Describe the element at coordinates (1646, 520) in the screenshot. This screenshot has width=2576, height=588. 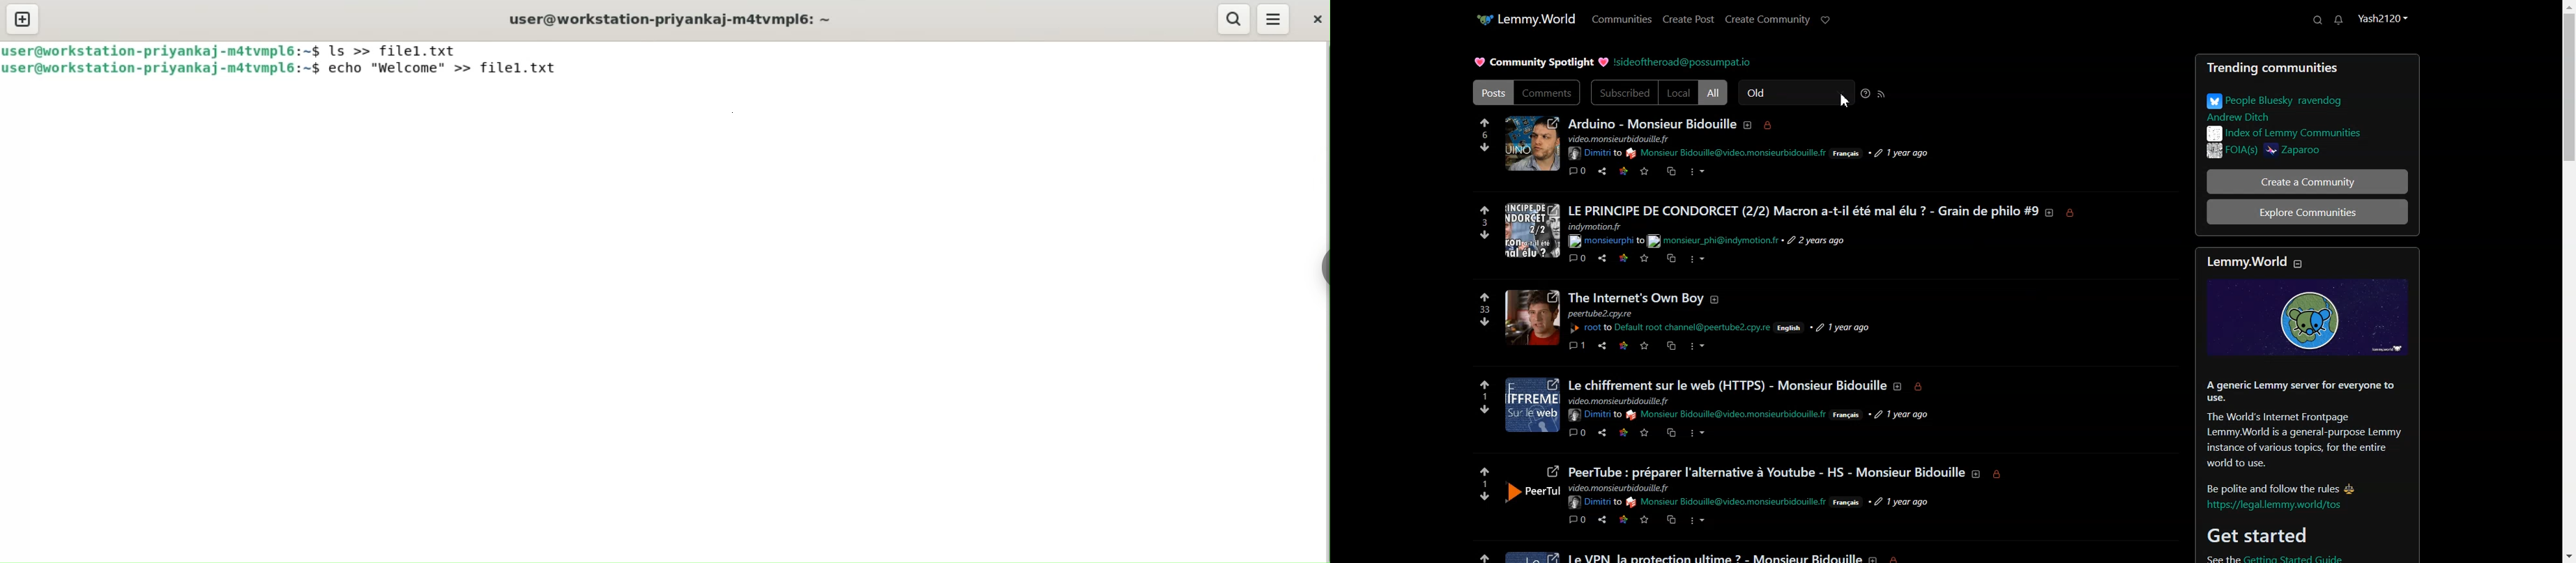
I see `save` at that location.